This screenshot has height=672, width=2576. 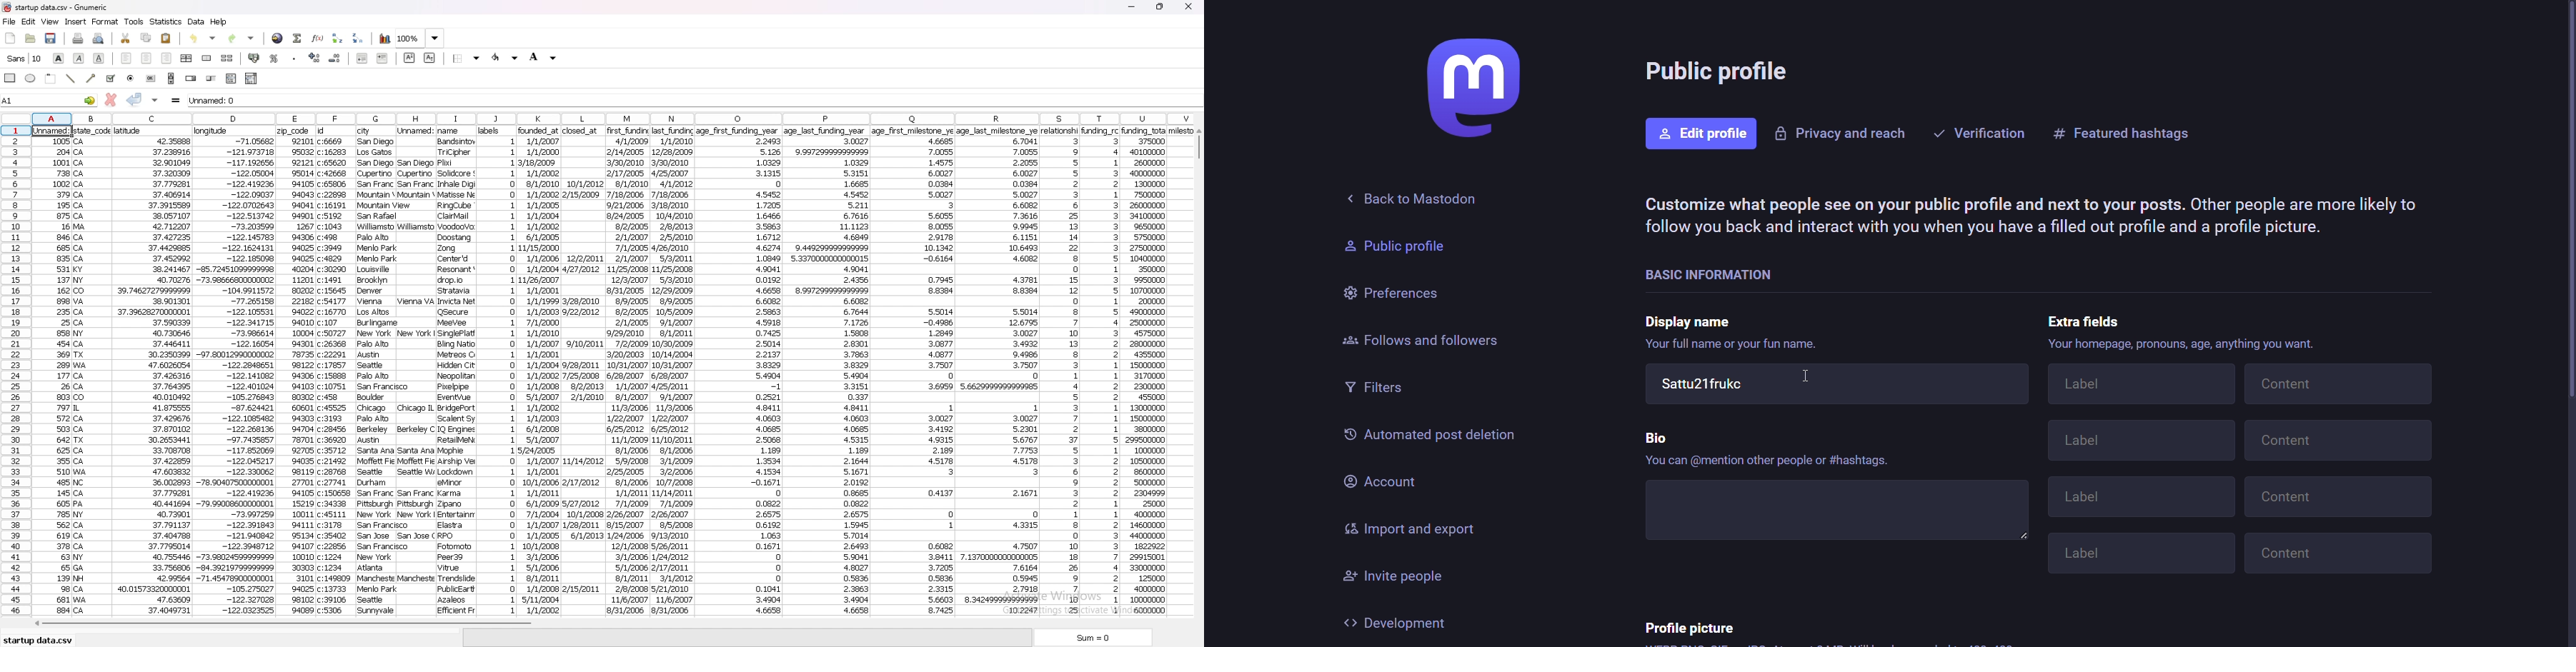 What do you see at coordinates (674, 371) in the screenshot?
I see `data` at bounding box center [674, 371].